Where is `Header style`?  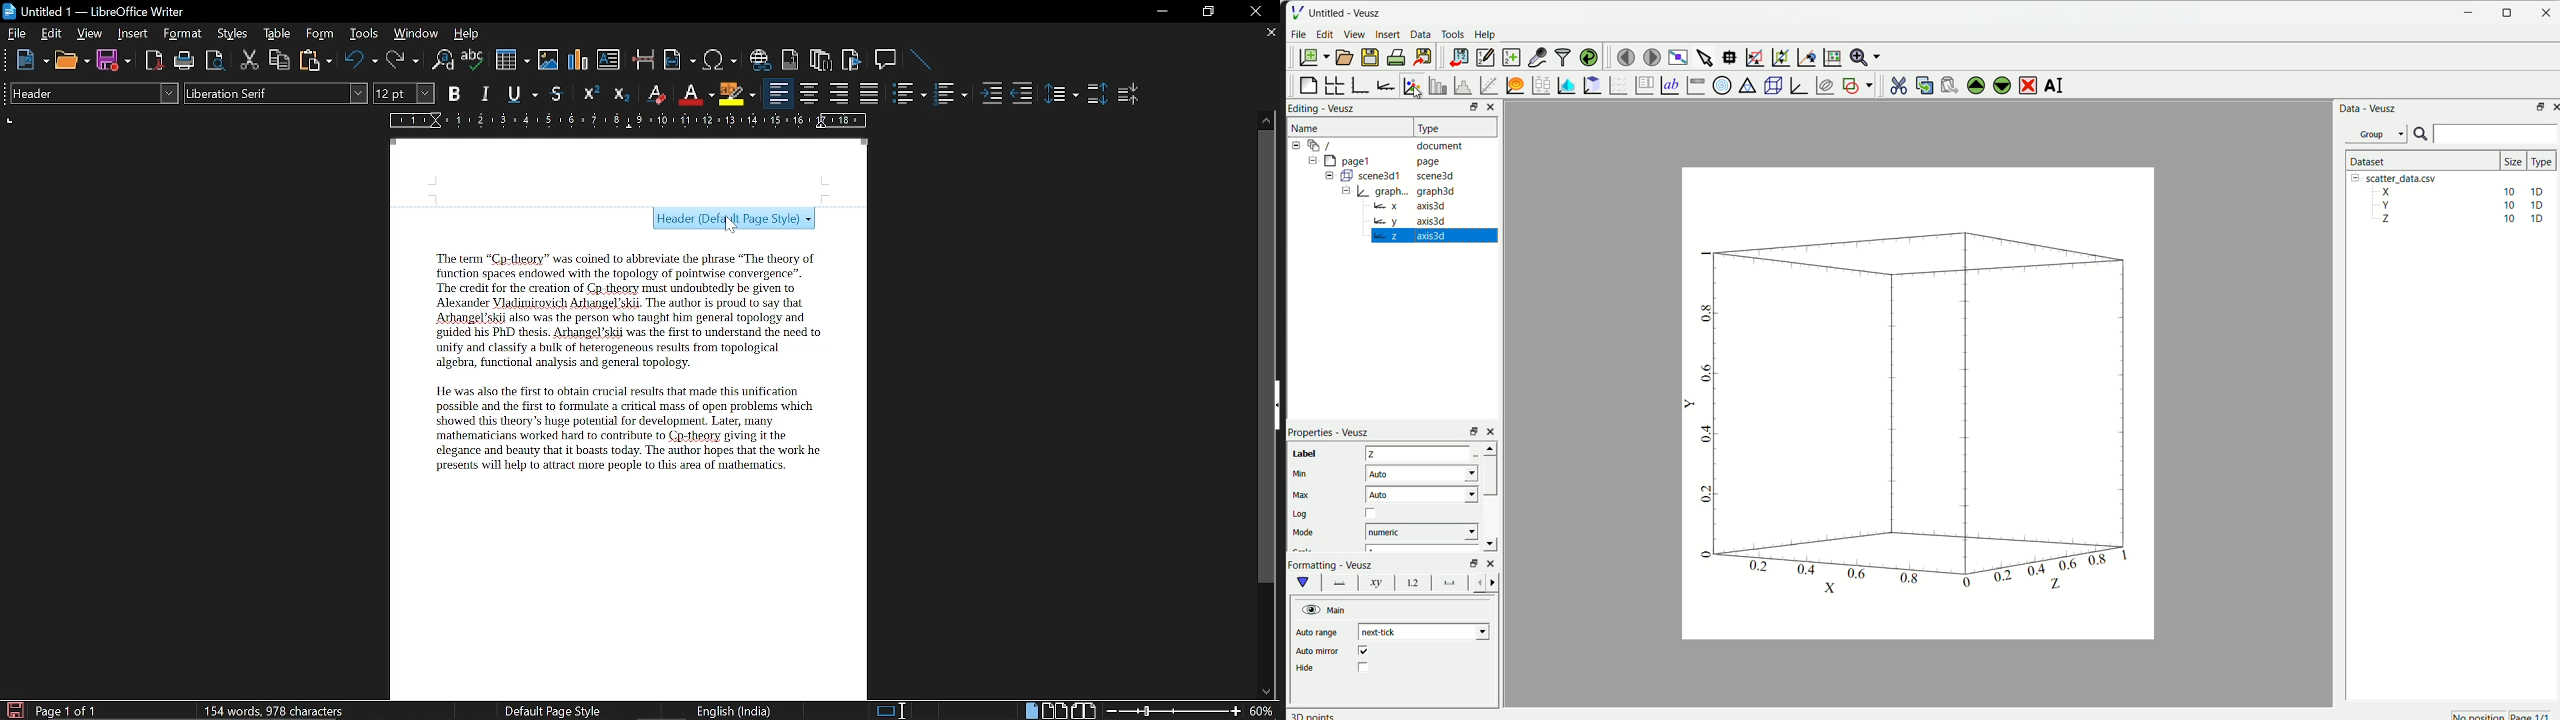 Header style is located at coordinates (730, 221).